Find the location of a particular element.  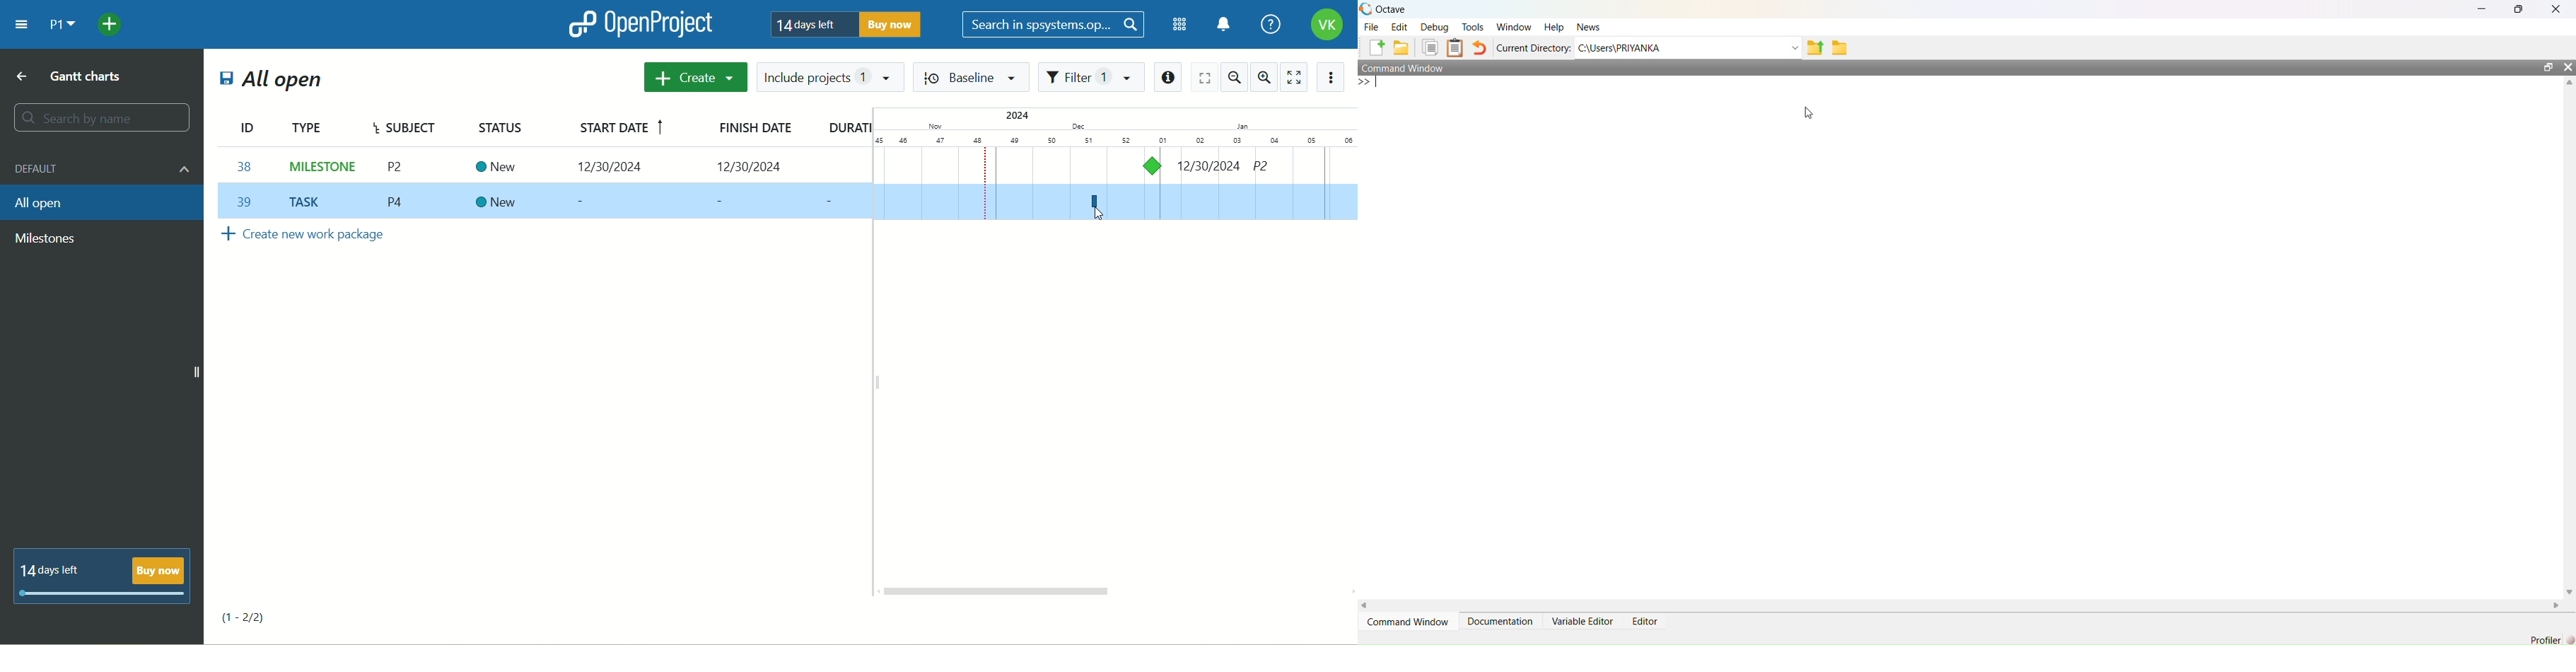

zoom in is located at coordinates (1264, 78).